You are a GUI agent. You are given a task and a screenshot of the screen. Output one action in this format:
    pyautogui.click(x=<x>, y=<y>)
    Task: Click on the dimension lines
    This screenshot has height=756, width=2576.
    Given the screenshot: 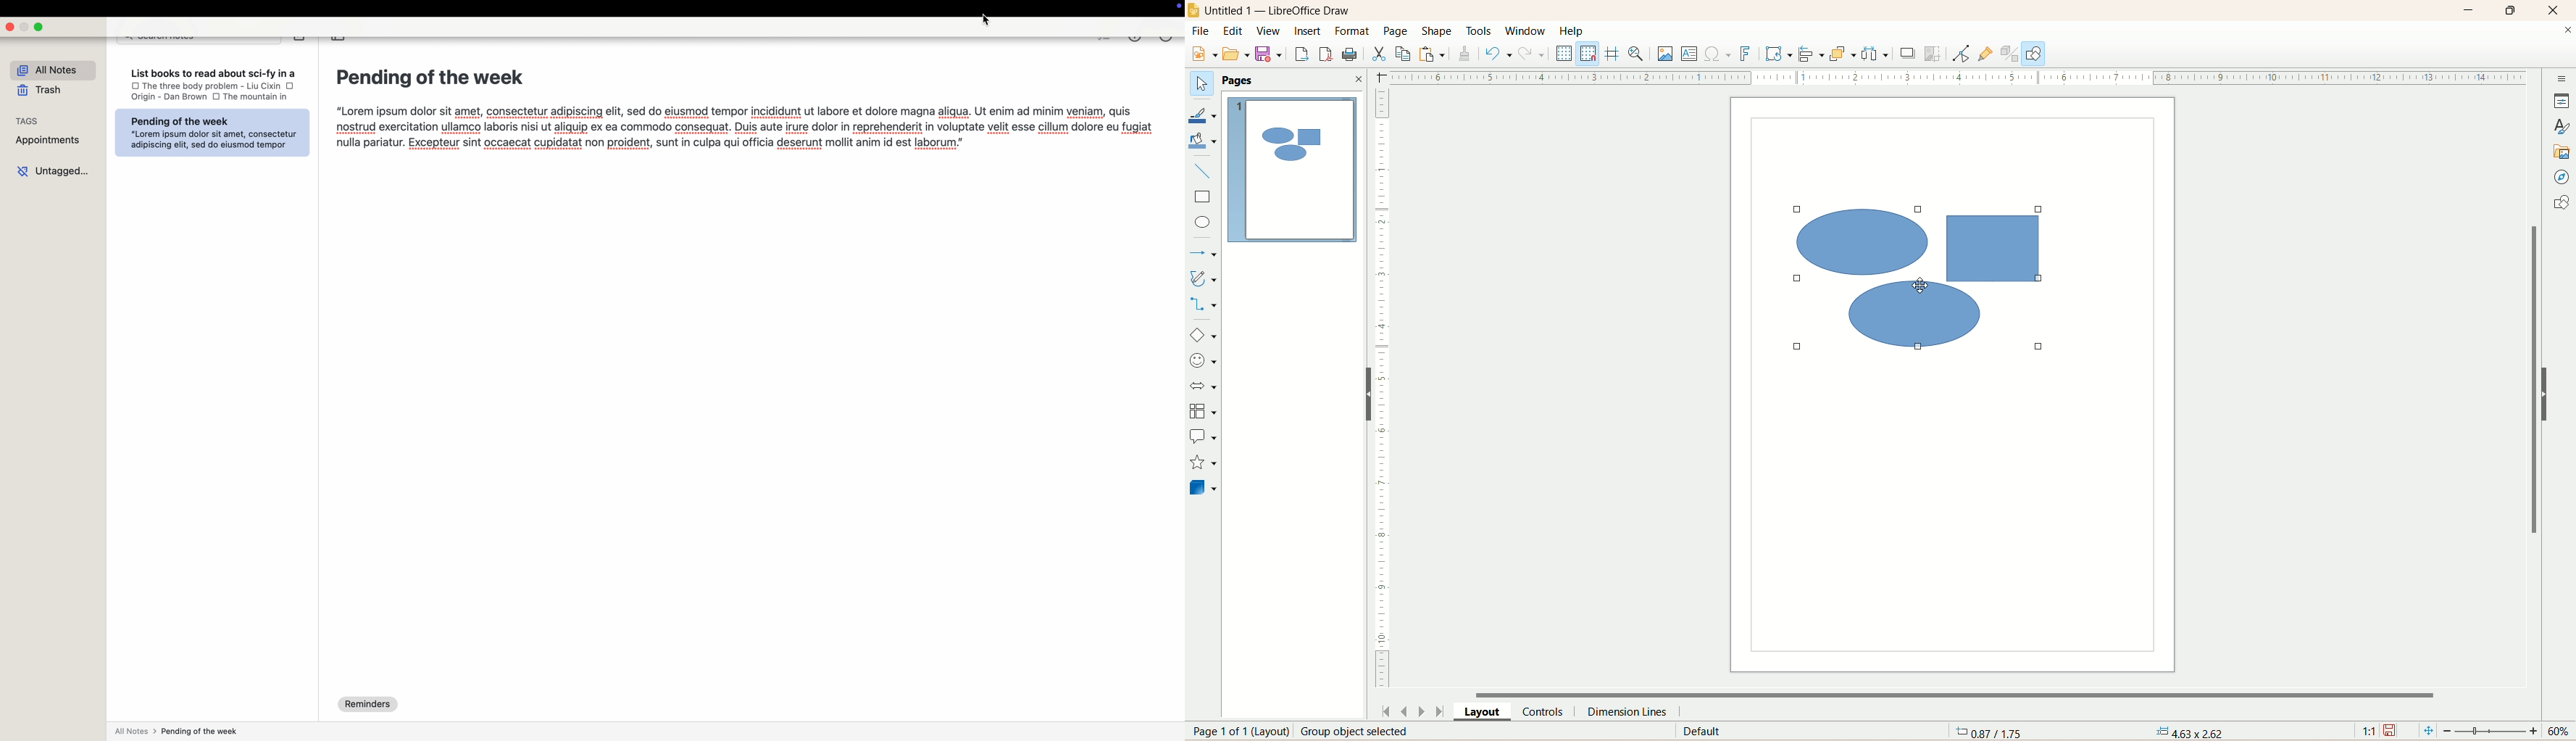 What is the action you would take?
    pyautogui.click(x=1629, y=712)
    